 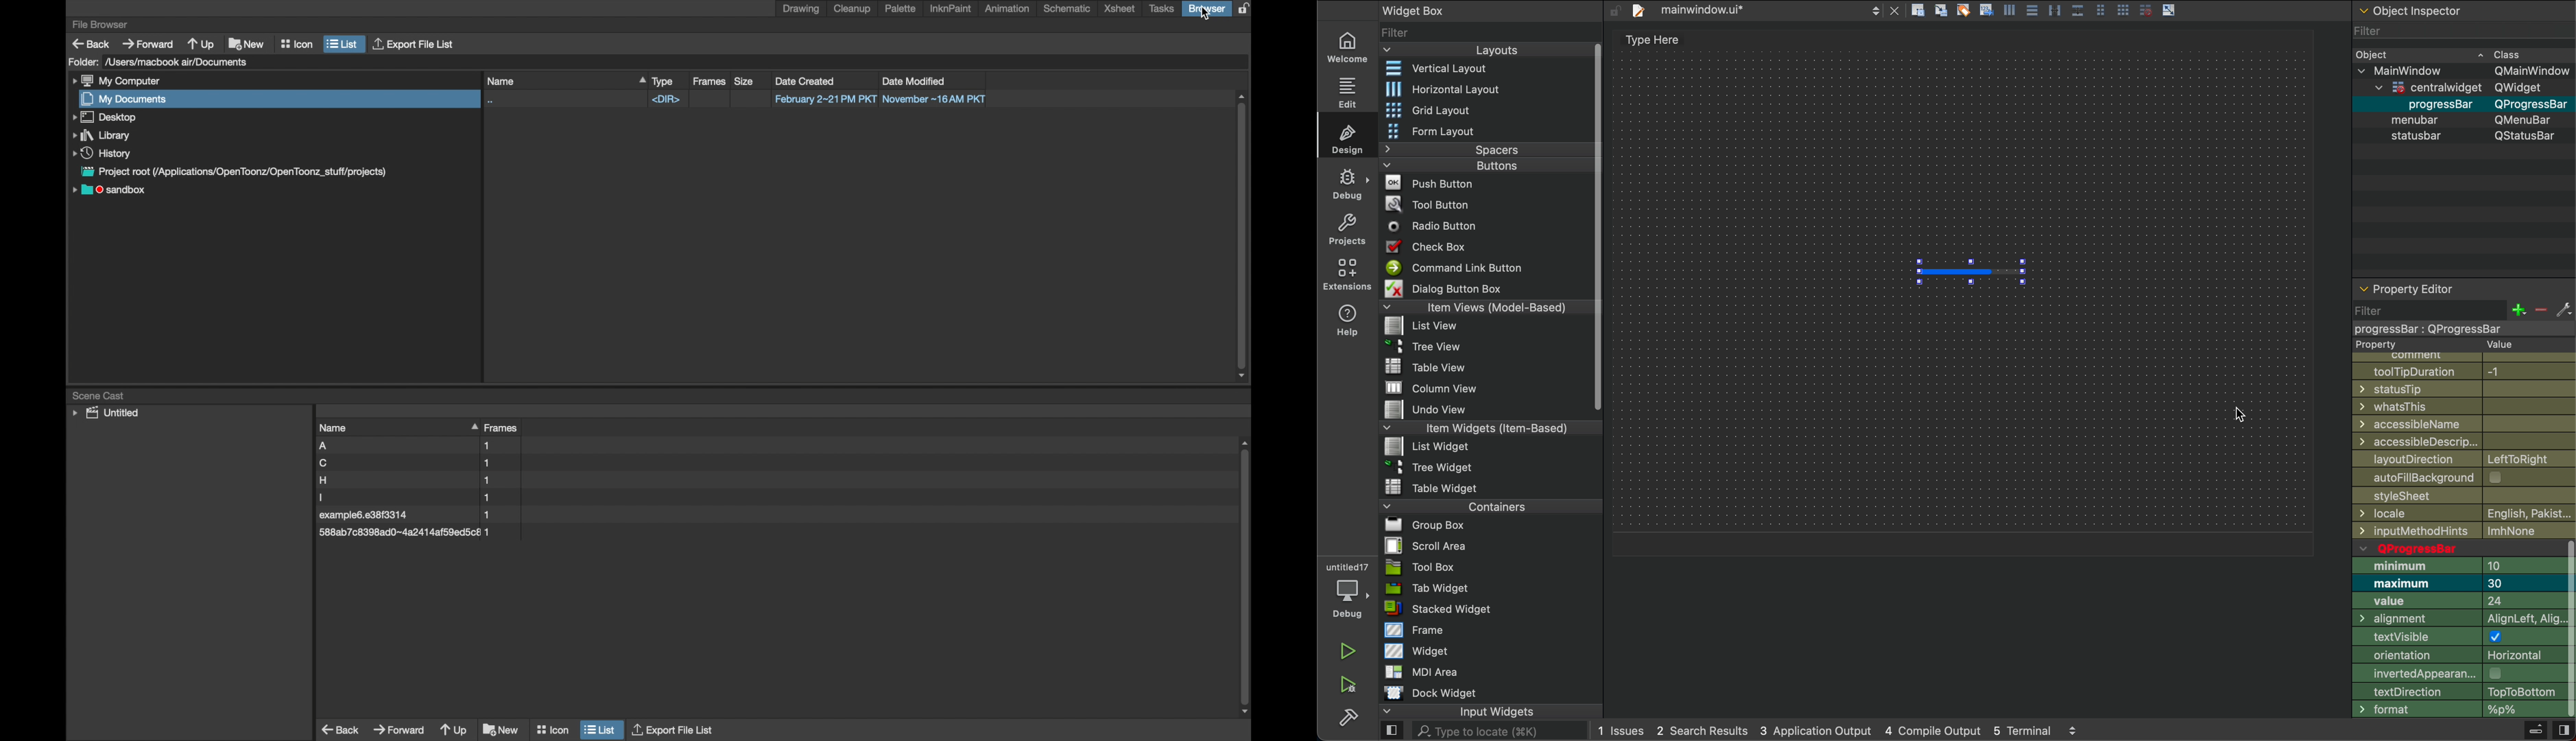 What do you see at coordinates (1457, 711) in the screenshot?
I see `Input Widget` at bounding box center [1457, 711].